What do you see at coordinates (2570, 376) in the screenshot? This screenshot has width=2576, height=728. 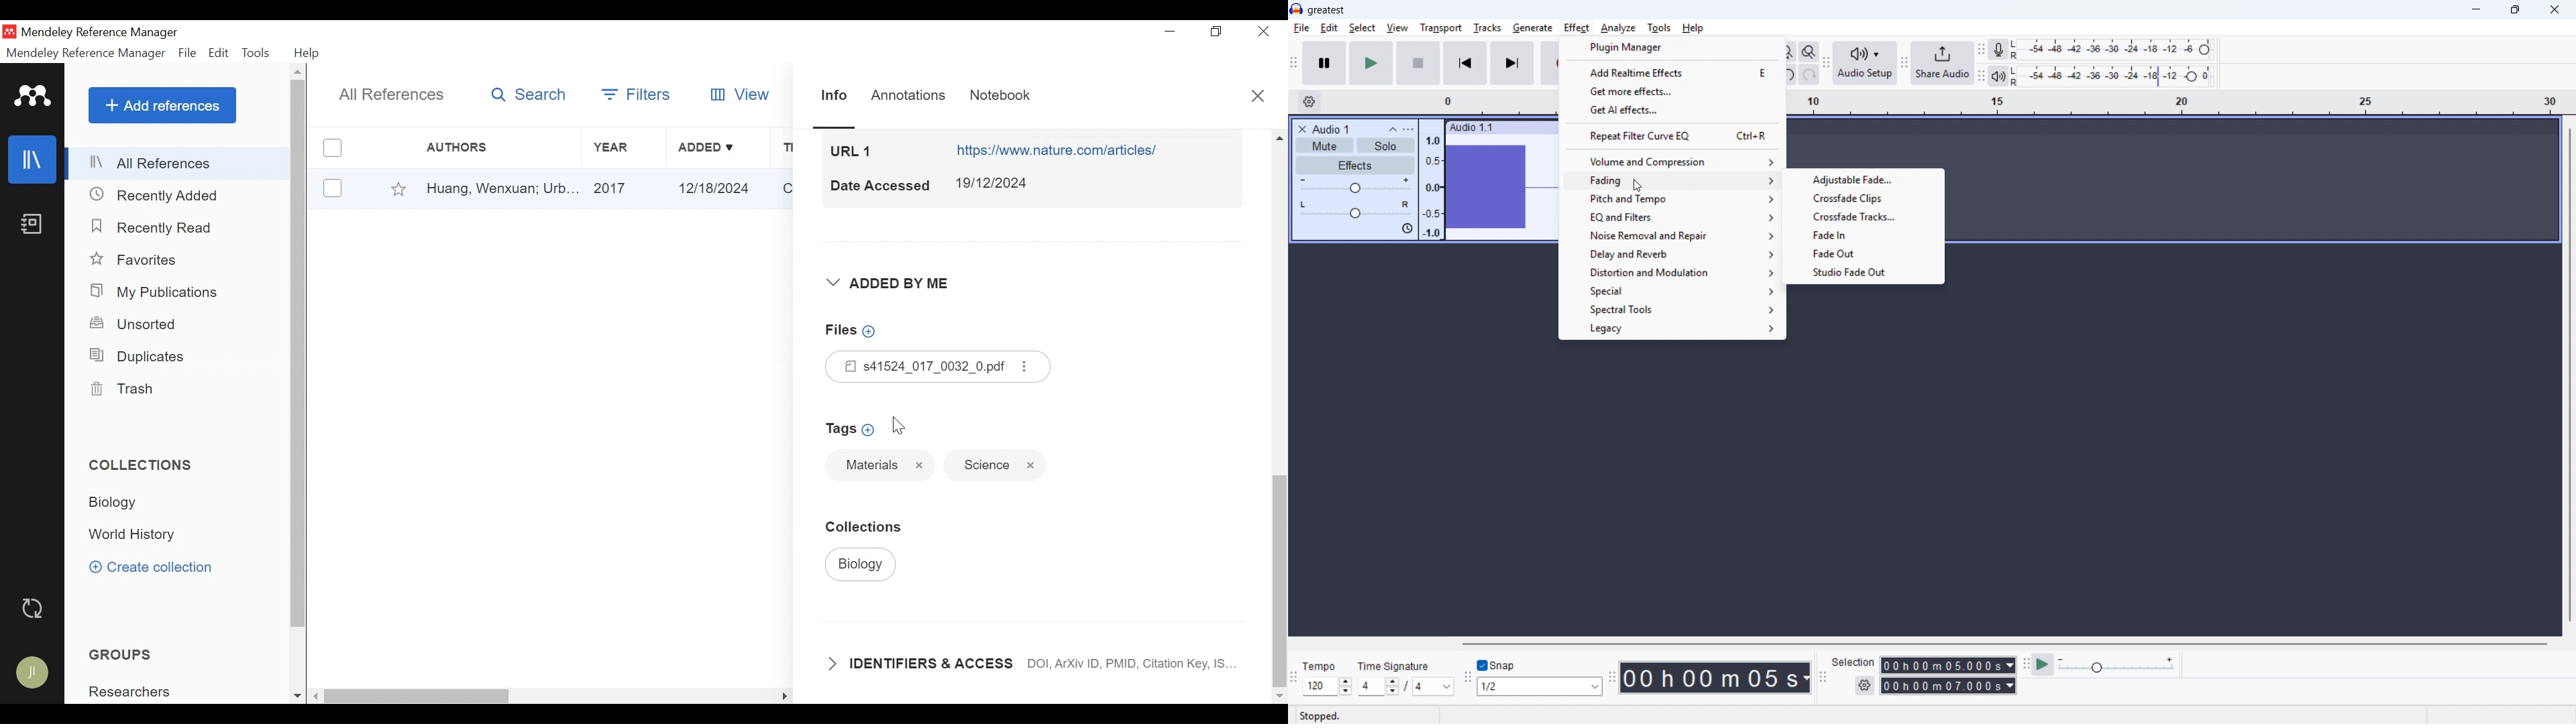 I see `Vertical scroll bar ` at bounding box center [2570, 376].